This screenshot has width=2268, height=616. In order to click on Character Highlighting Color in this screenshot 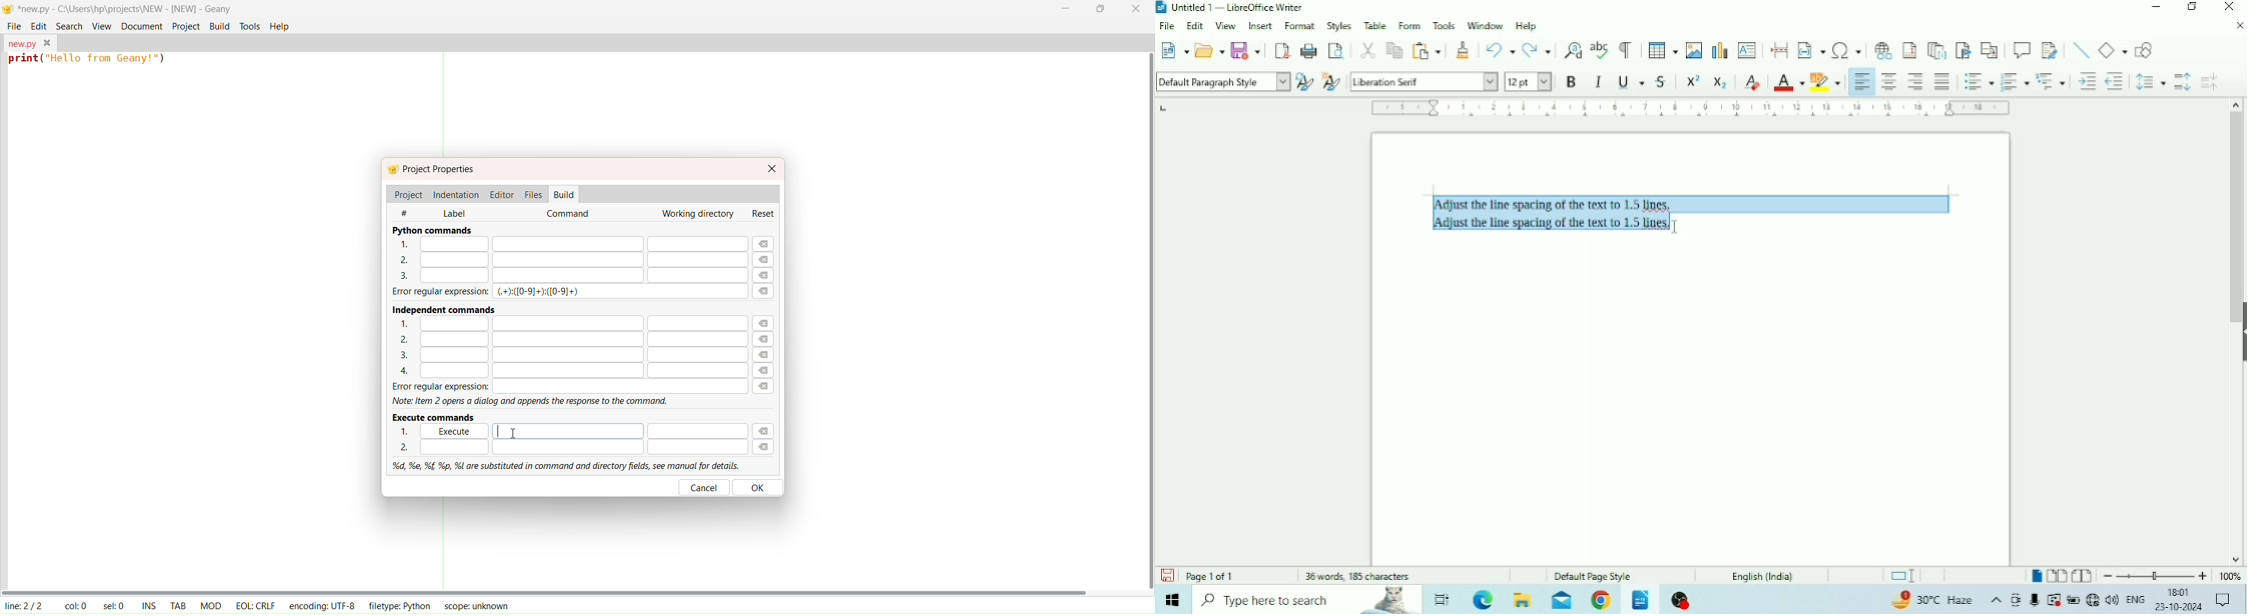, I will do `click(1825, 81)`.